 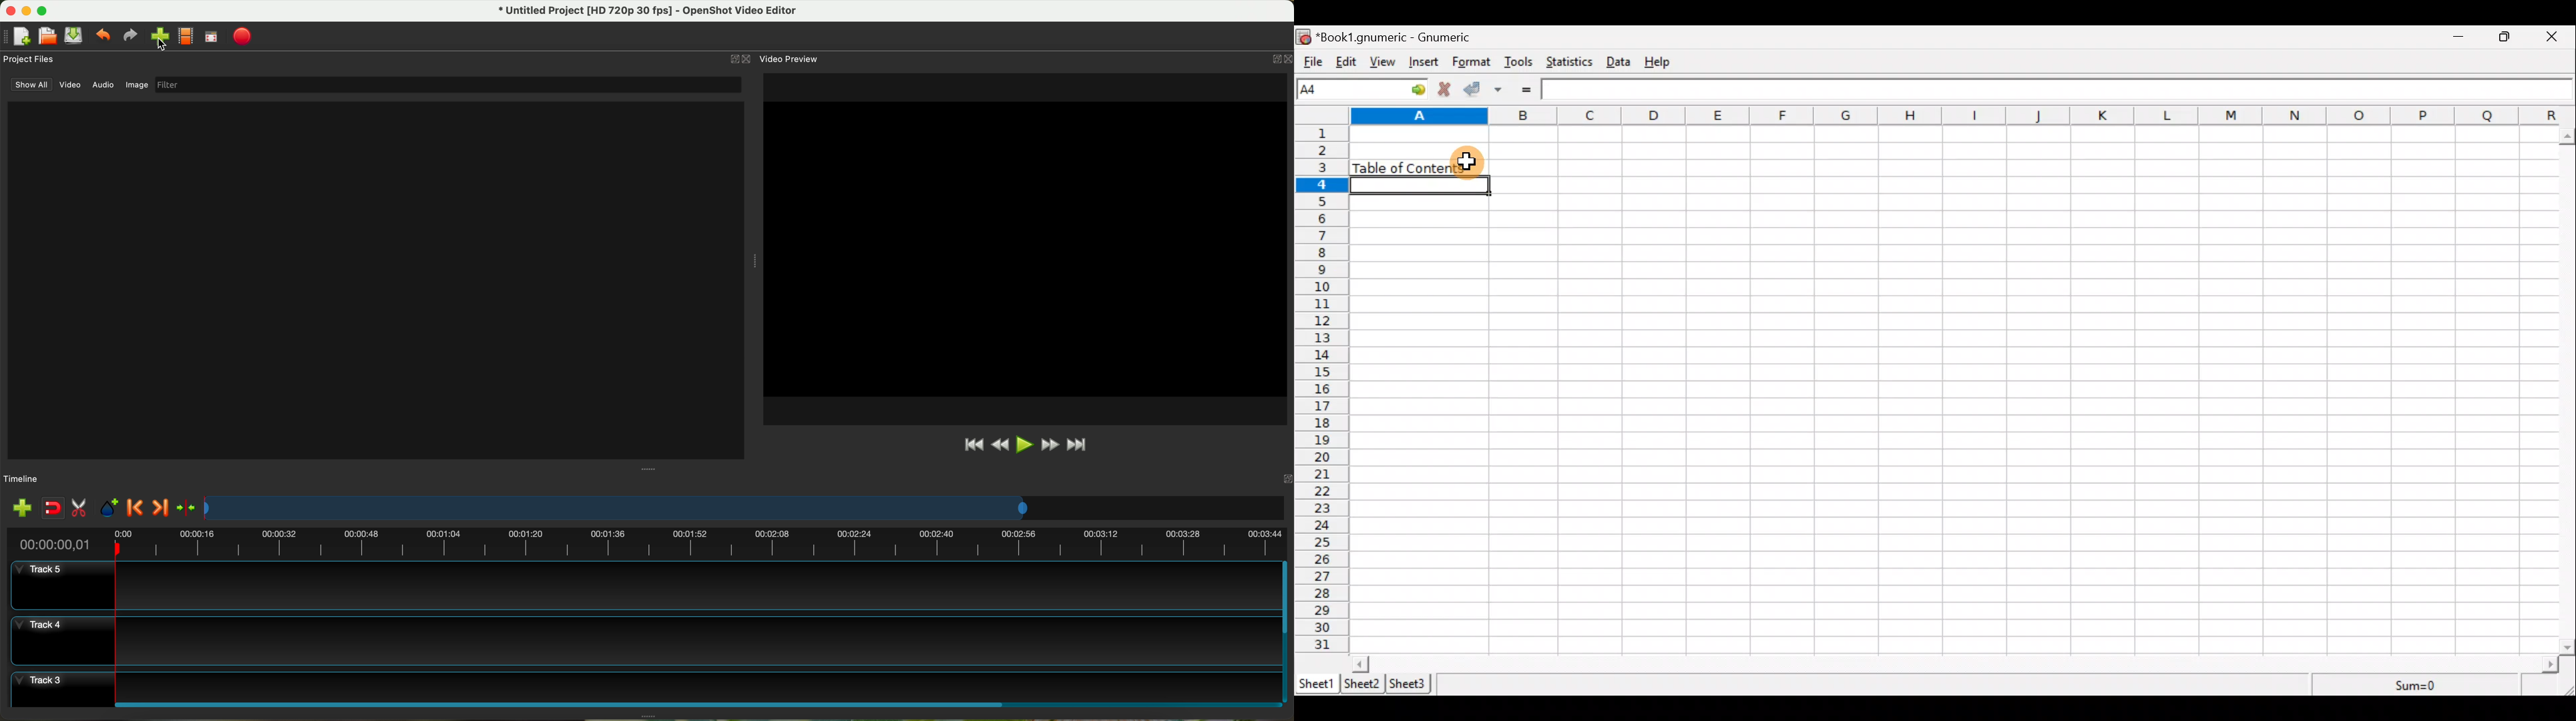 I want to click on Table of content, so click(x=1398, y=166).